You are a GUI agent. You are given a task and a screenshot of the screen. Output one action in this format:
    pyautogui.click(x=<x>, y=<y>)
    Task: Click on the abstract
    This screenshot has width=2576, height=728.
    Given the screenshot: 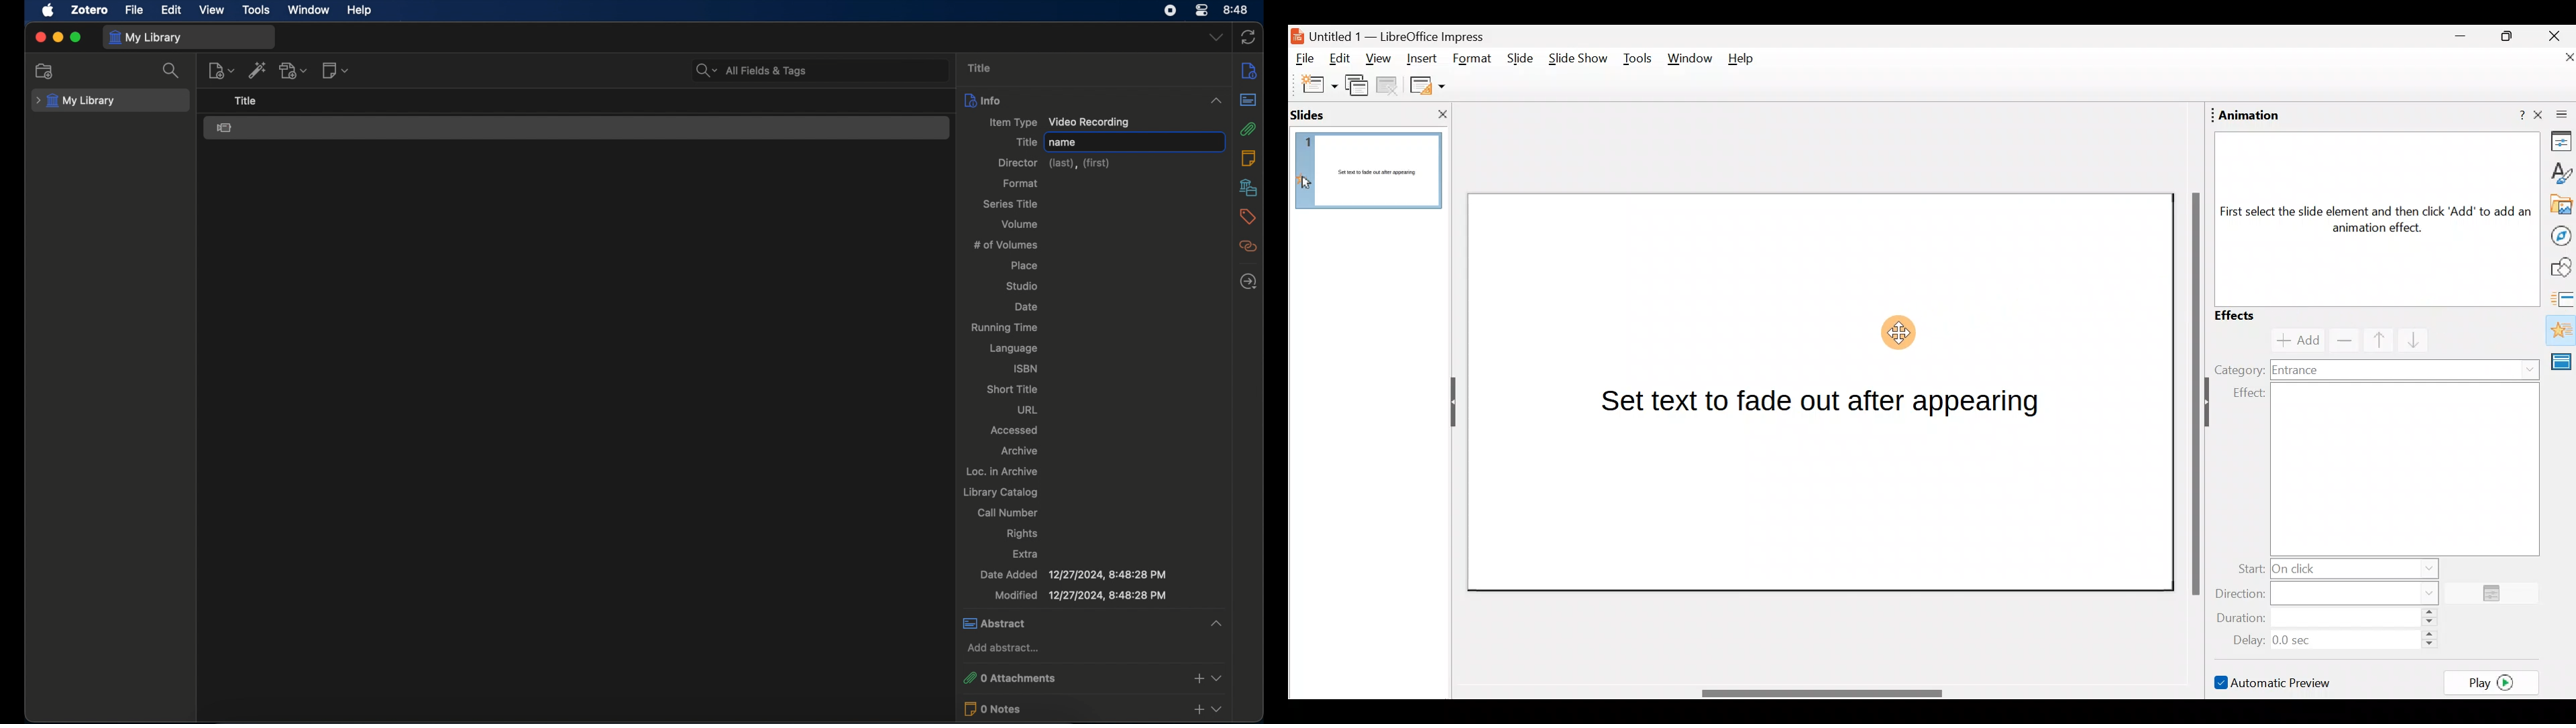 What is the action you would take?
    pyautogui.click(x=1092, y=624)
    